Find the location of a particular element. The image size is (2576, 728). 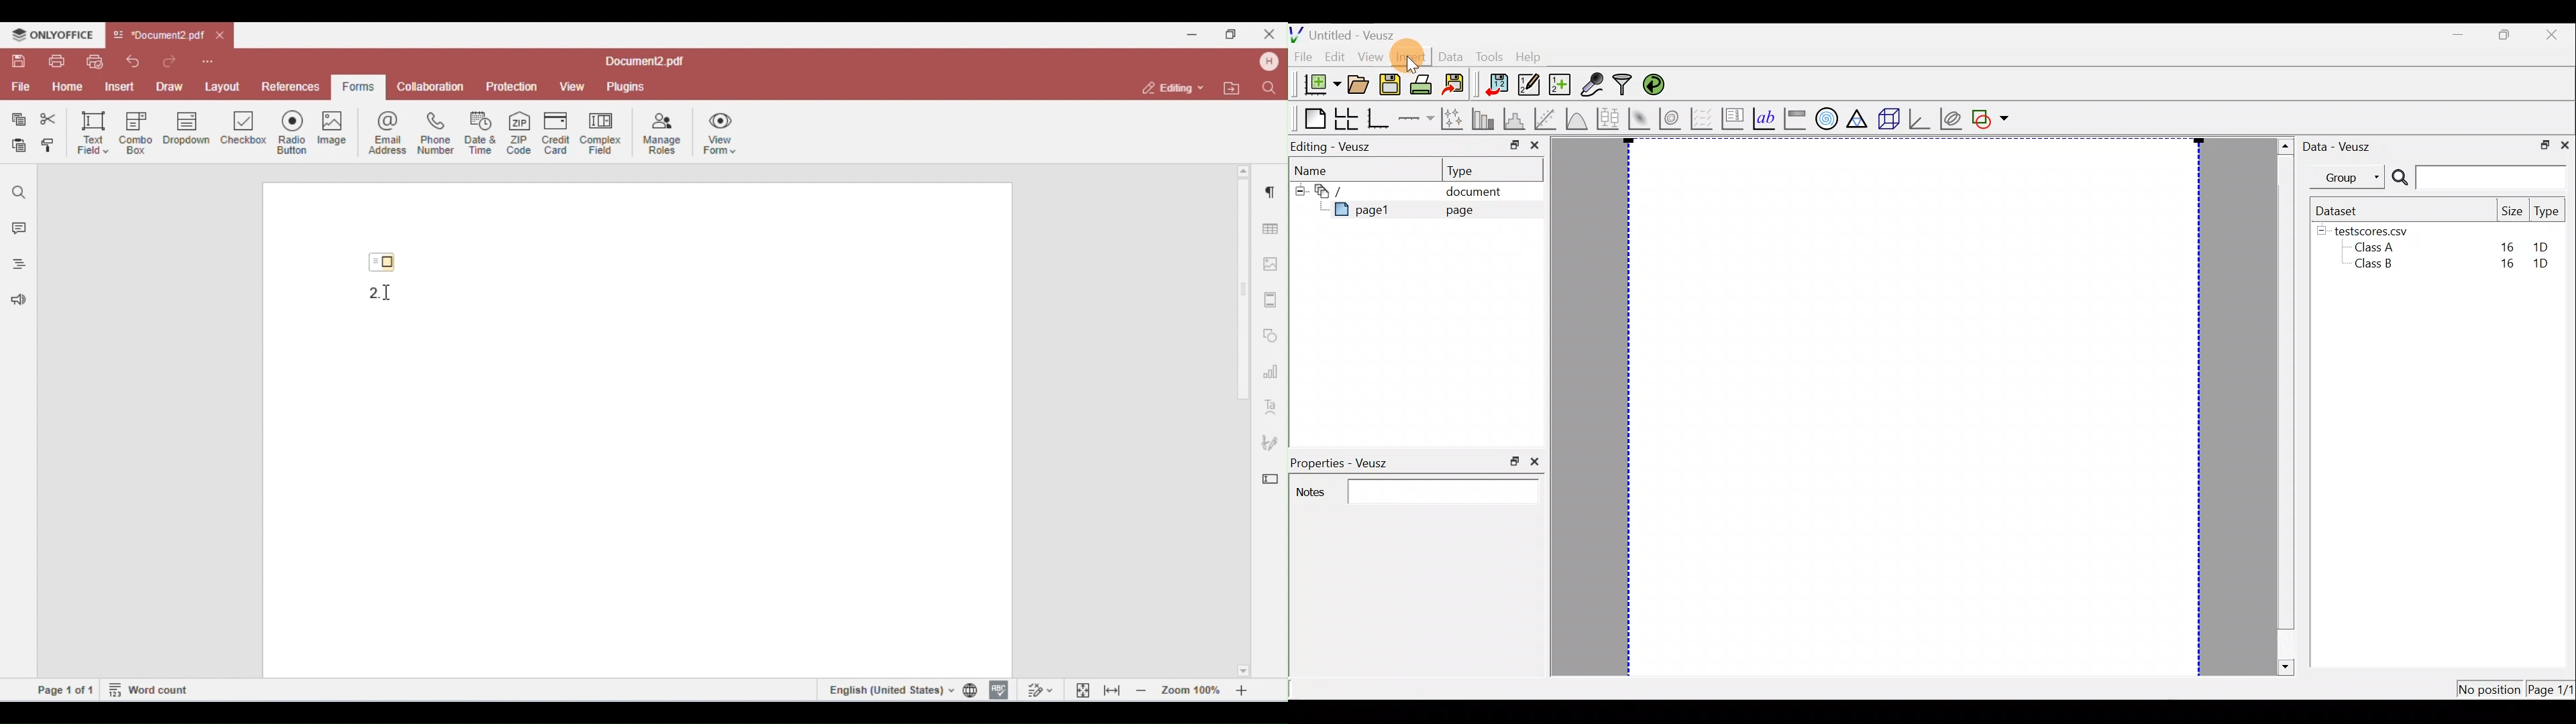

Size is located at coordinates (2512, 210).